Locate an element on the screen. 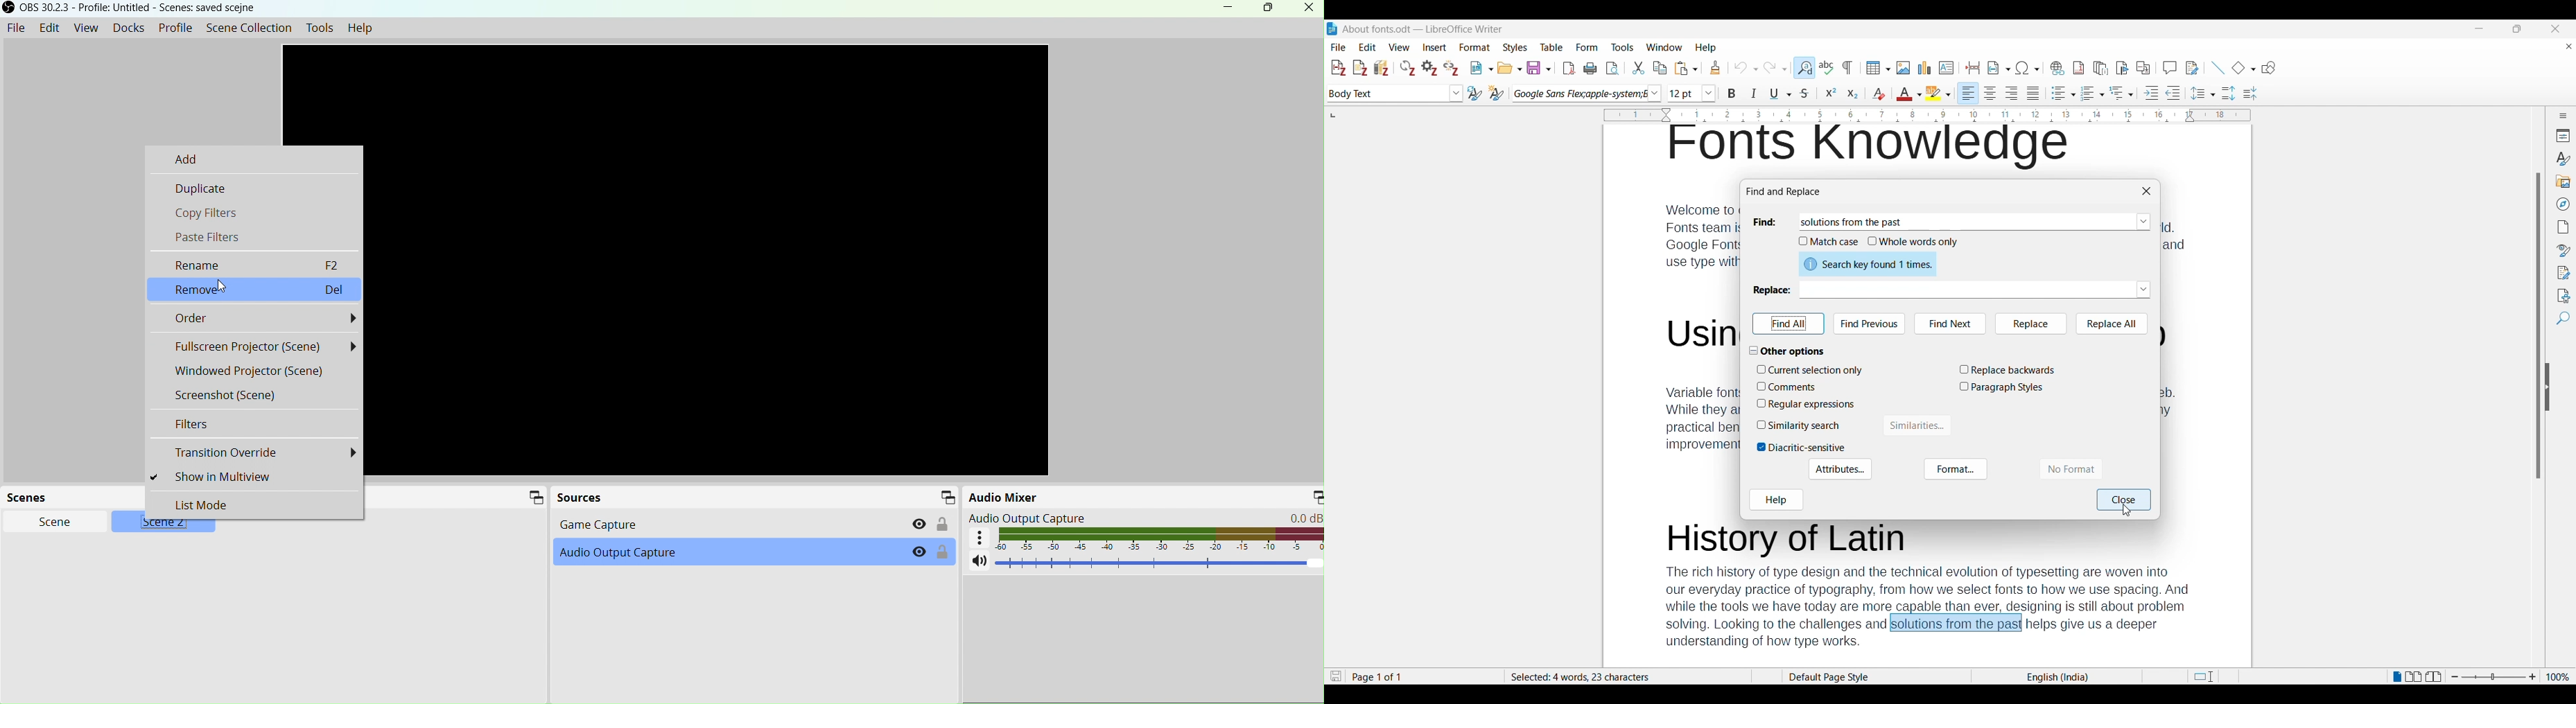 The height and width of the screenshot is (728, 2576). Minimize is located at coordinates (1228, 7).